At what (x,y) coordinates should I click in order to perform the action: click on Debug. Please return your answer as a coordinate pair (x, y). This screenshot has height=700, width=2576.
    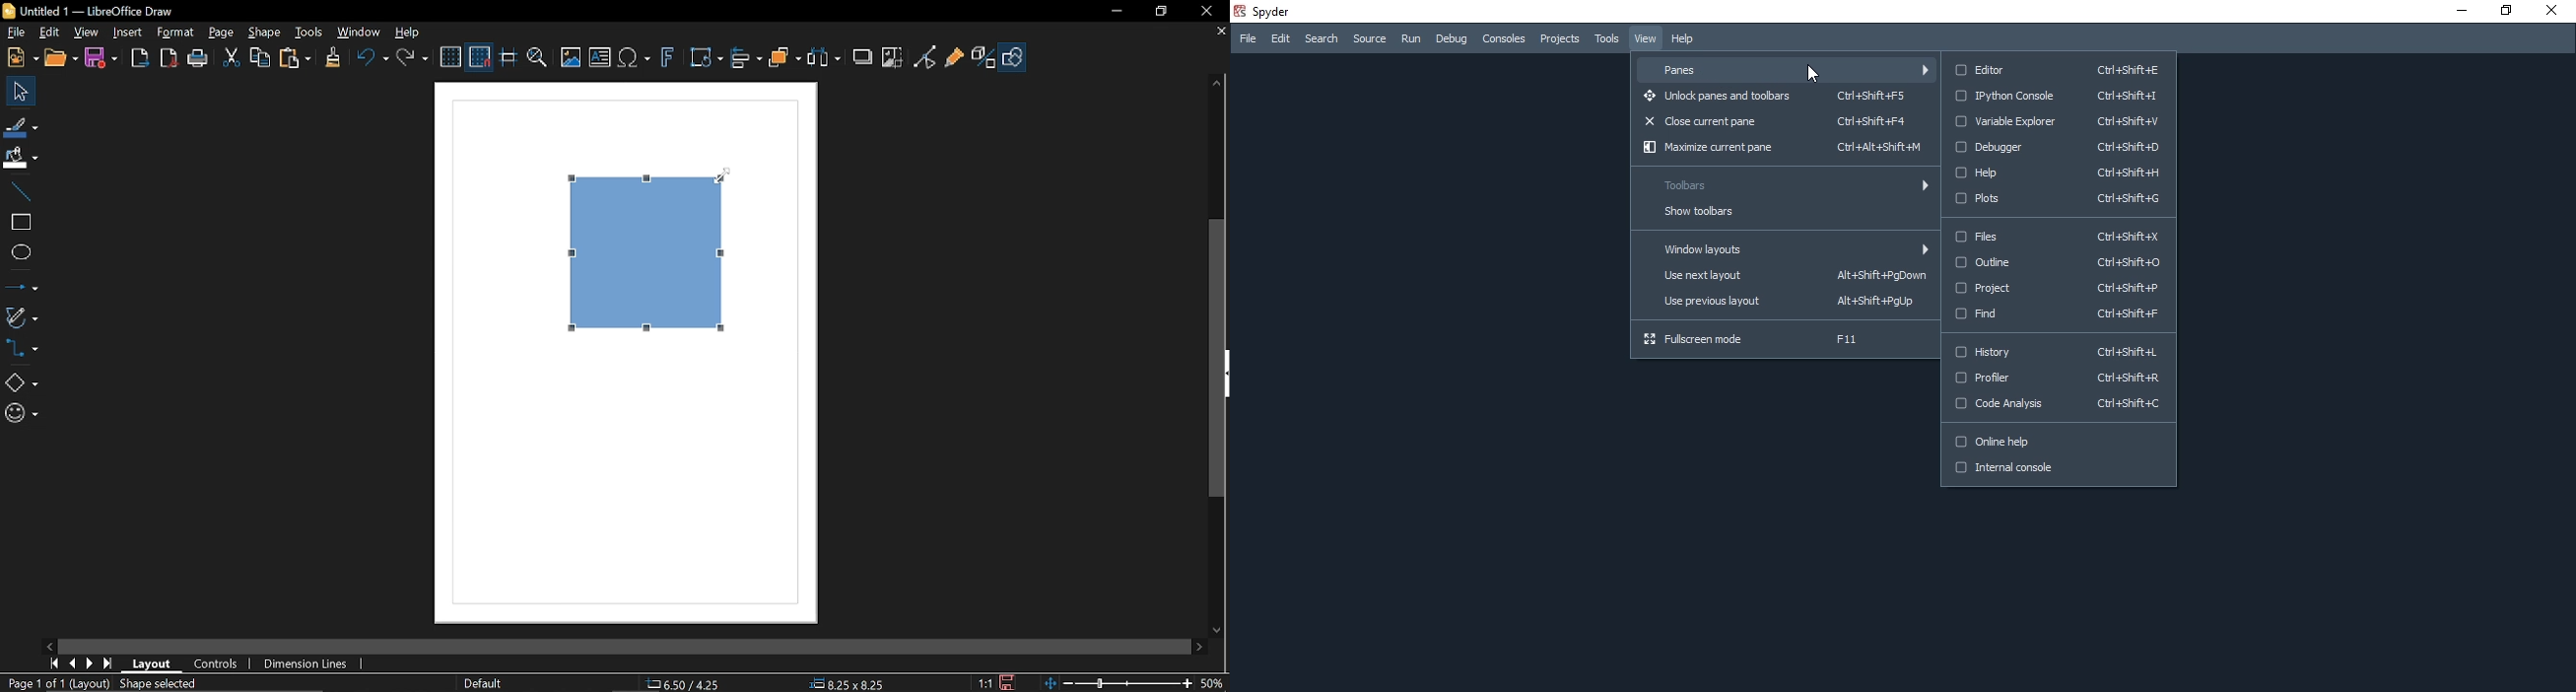
    Looking at the image, I should click on (1452, 39).